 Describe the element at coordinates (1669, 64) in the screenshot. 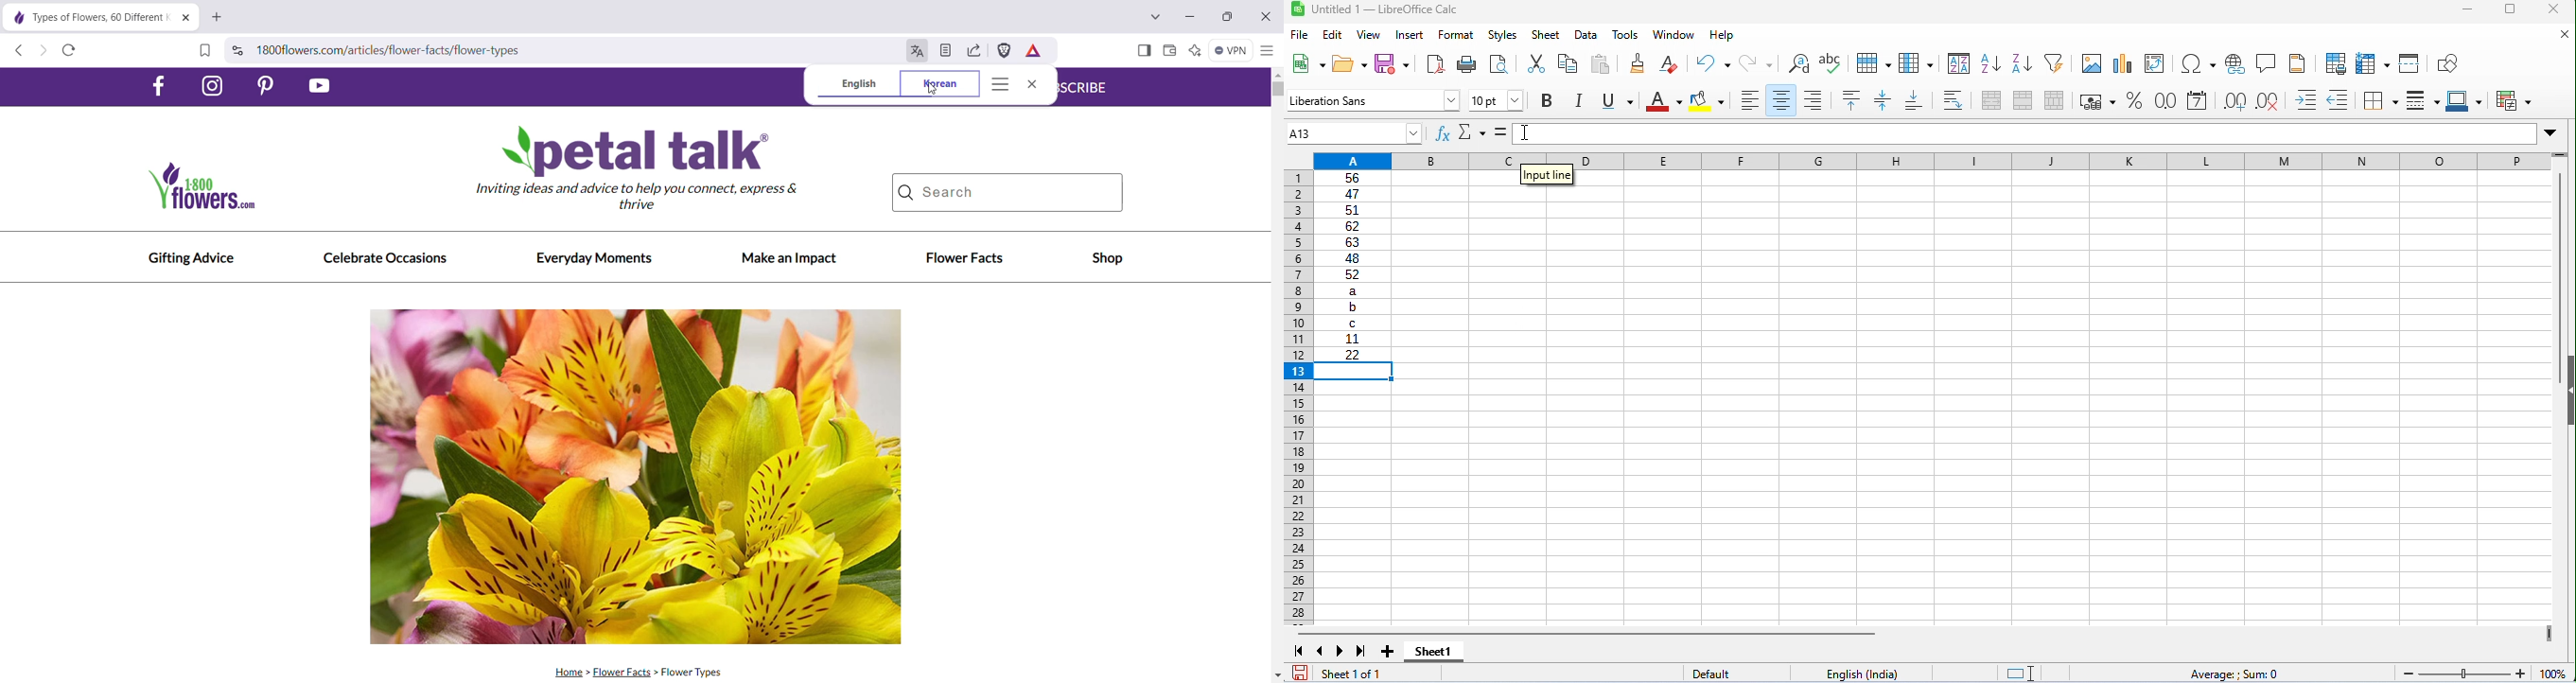

I see `clear direct formatting` at that location.